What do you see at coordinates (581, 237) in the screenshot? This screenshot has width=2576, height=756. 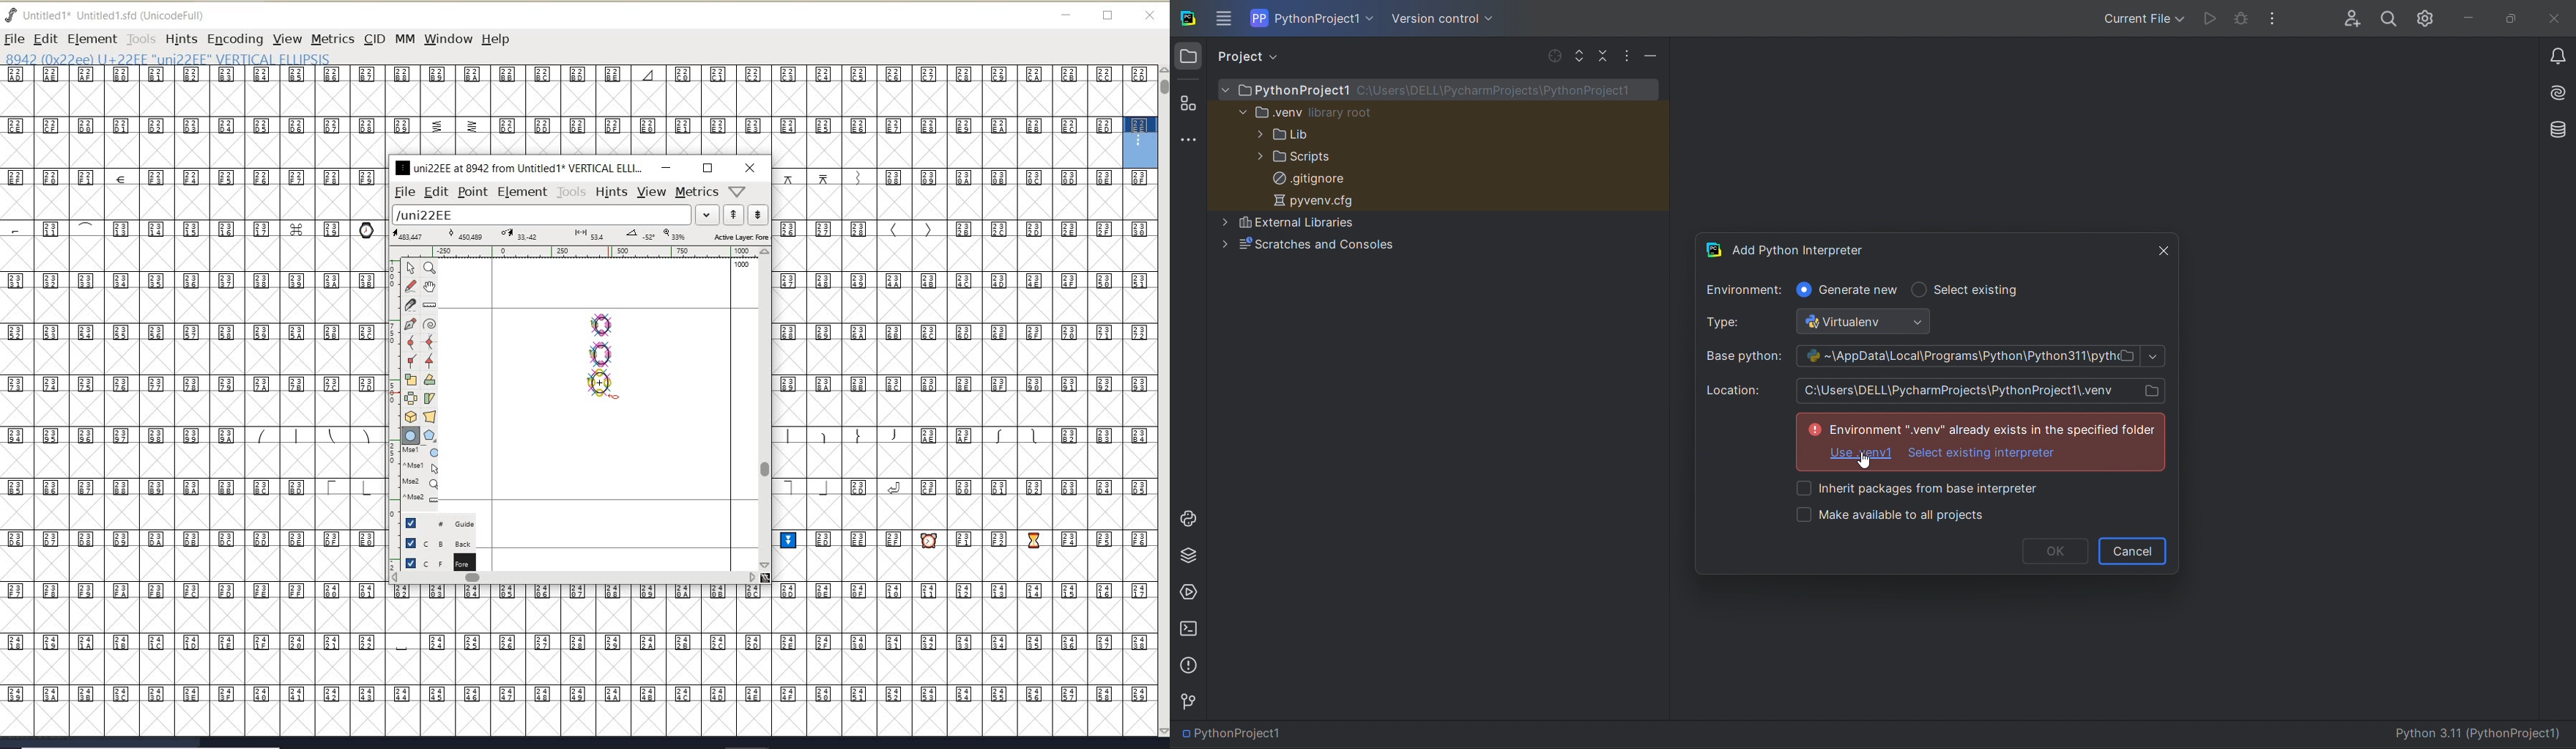 I see `active layer` at bounding box center [581, 237].